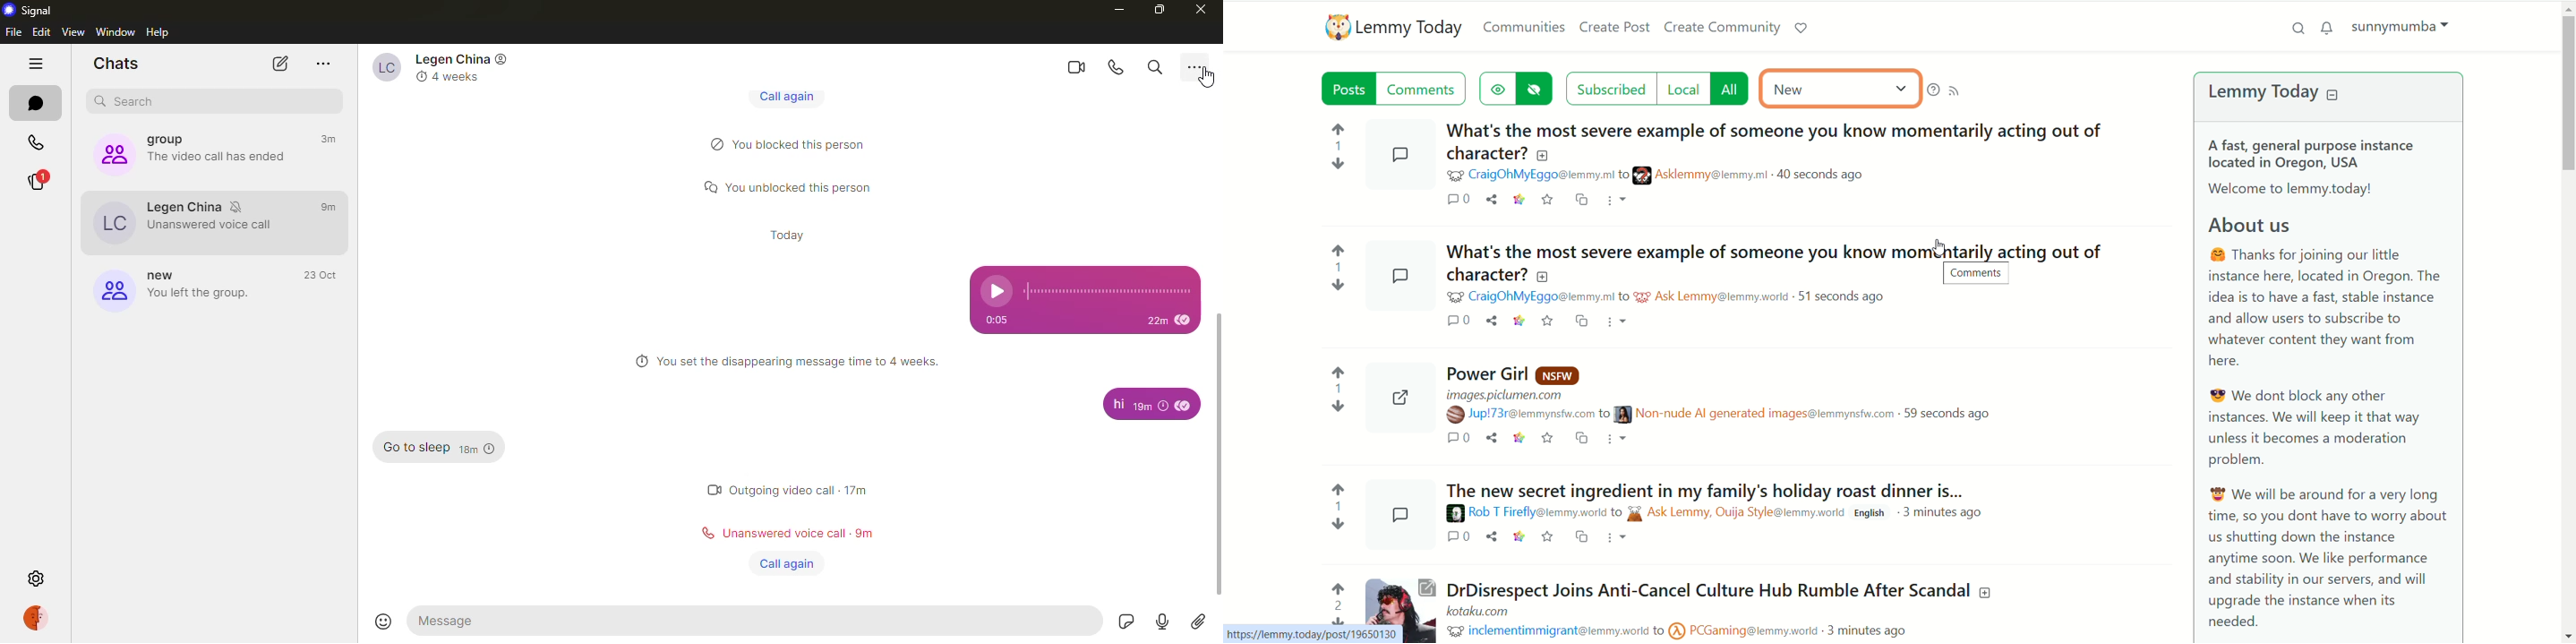  What do you see at coordinates (791, 235) in the screenshot?
I see `time` at bounding box center [791, 235].